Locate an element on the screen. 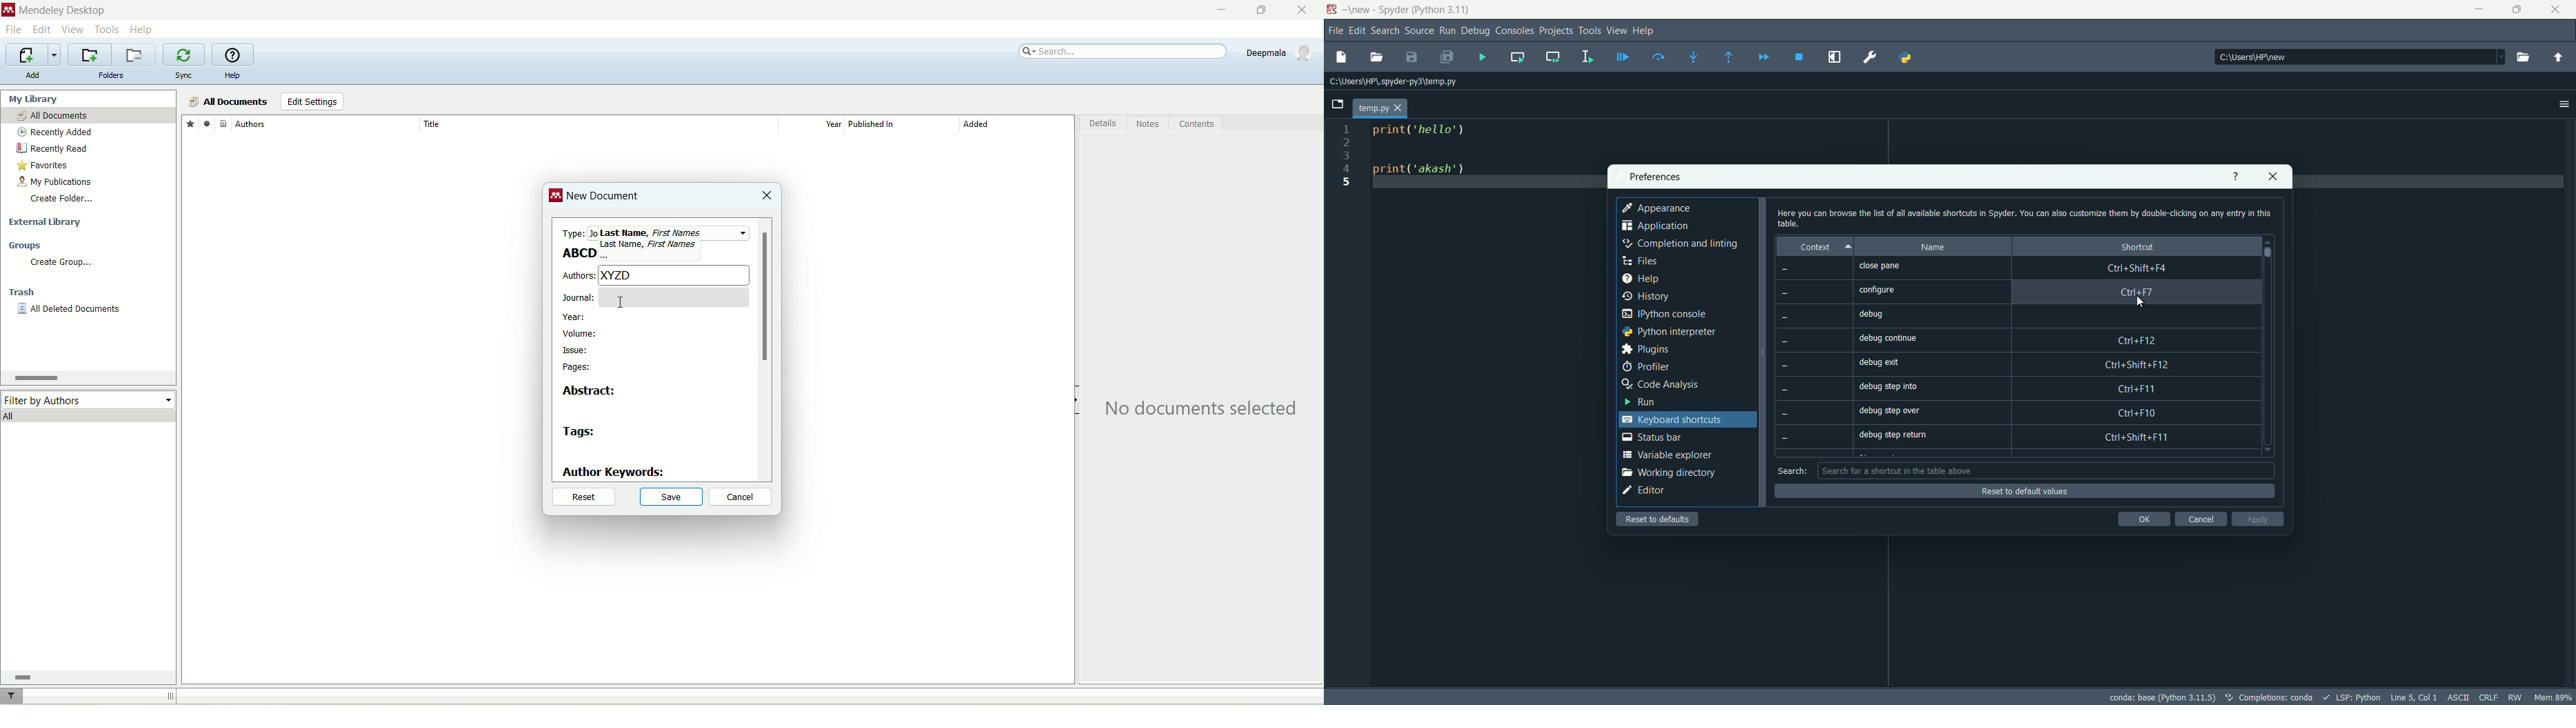 Image resolution: width=2576 pixels, height=728 pixels. help is located at coordinates (1640, 279).